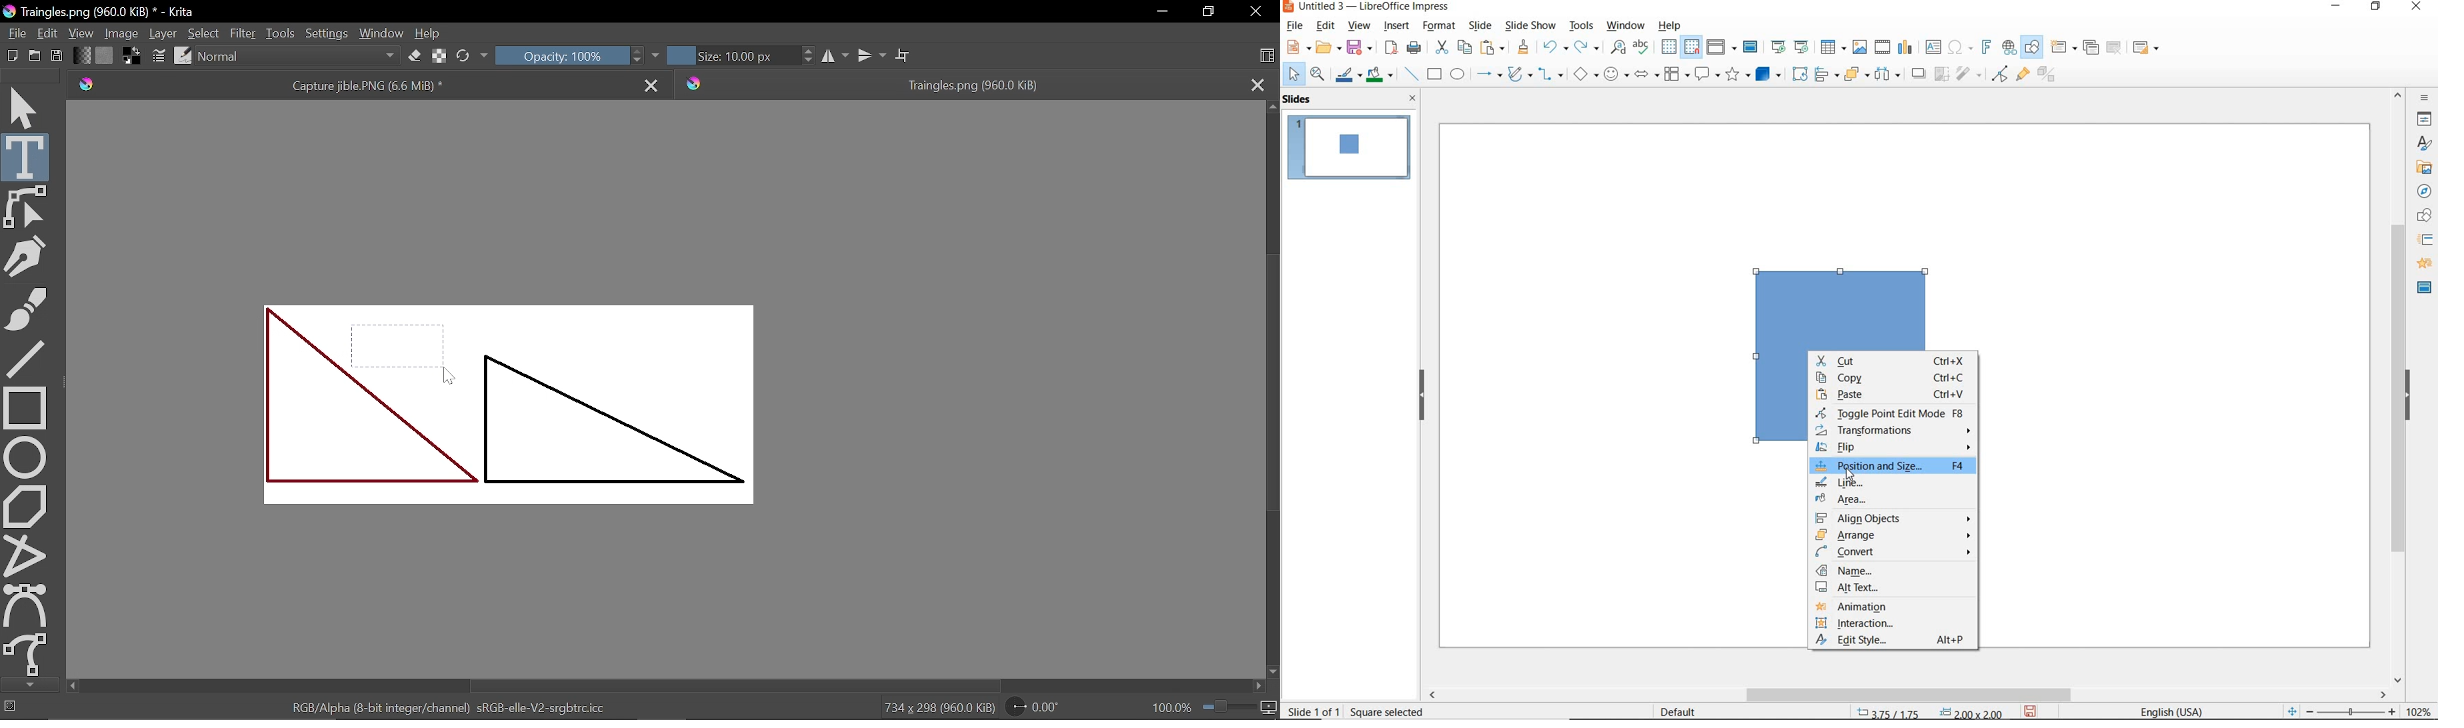 The width and height of the screenshot is (2464, 728). I want to click on EDIT STYLE, so click(1892, 641).